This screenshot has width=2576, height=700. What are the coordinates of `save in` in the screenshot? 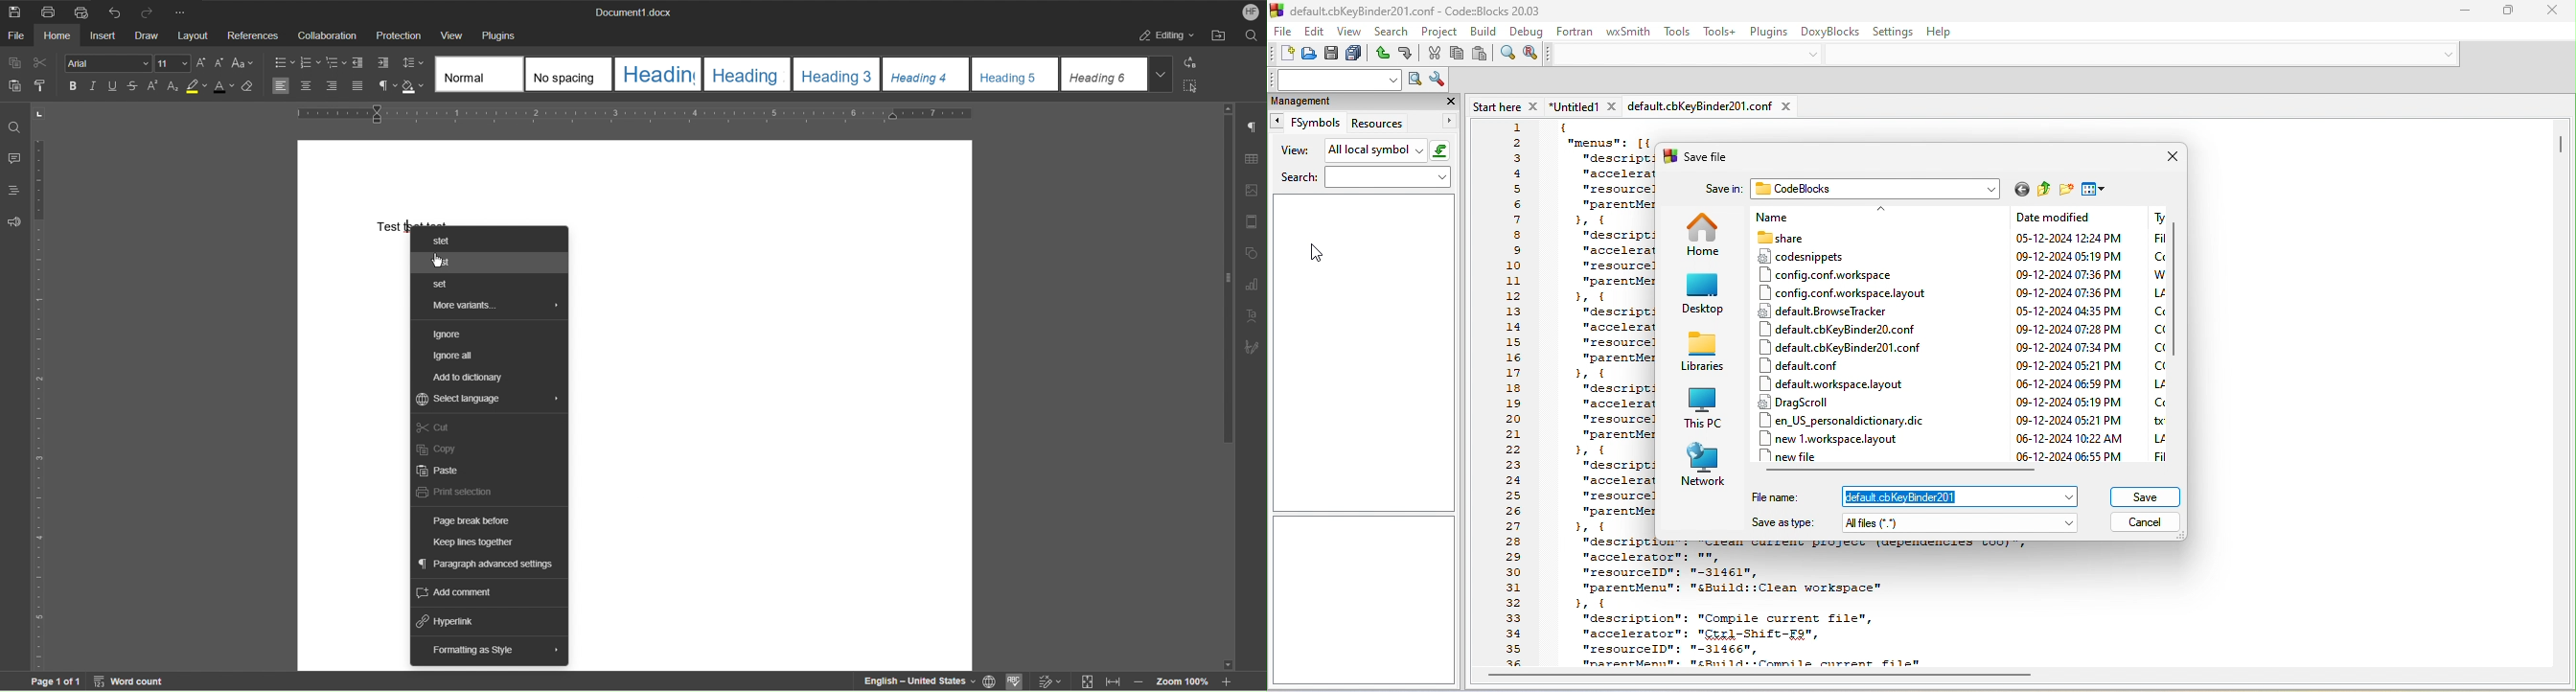 It's located at (1721, 190).